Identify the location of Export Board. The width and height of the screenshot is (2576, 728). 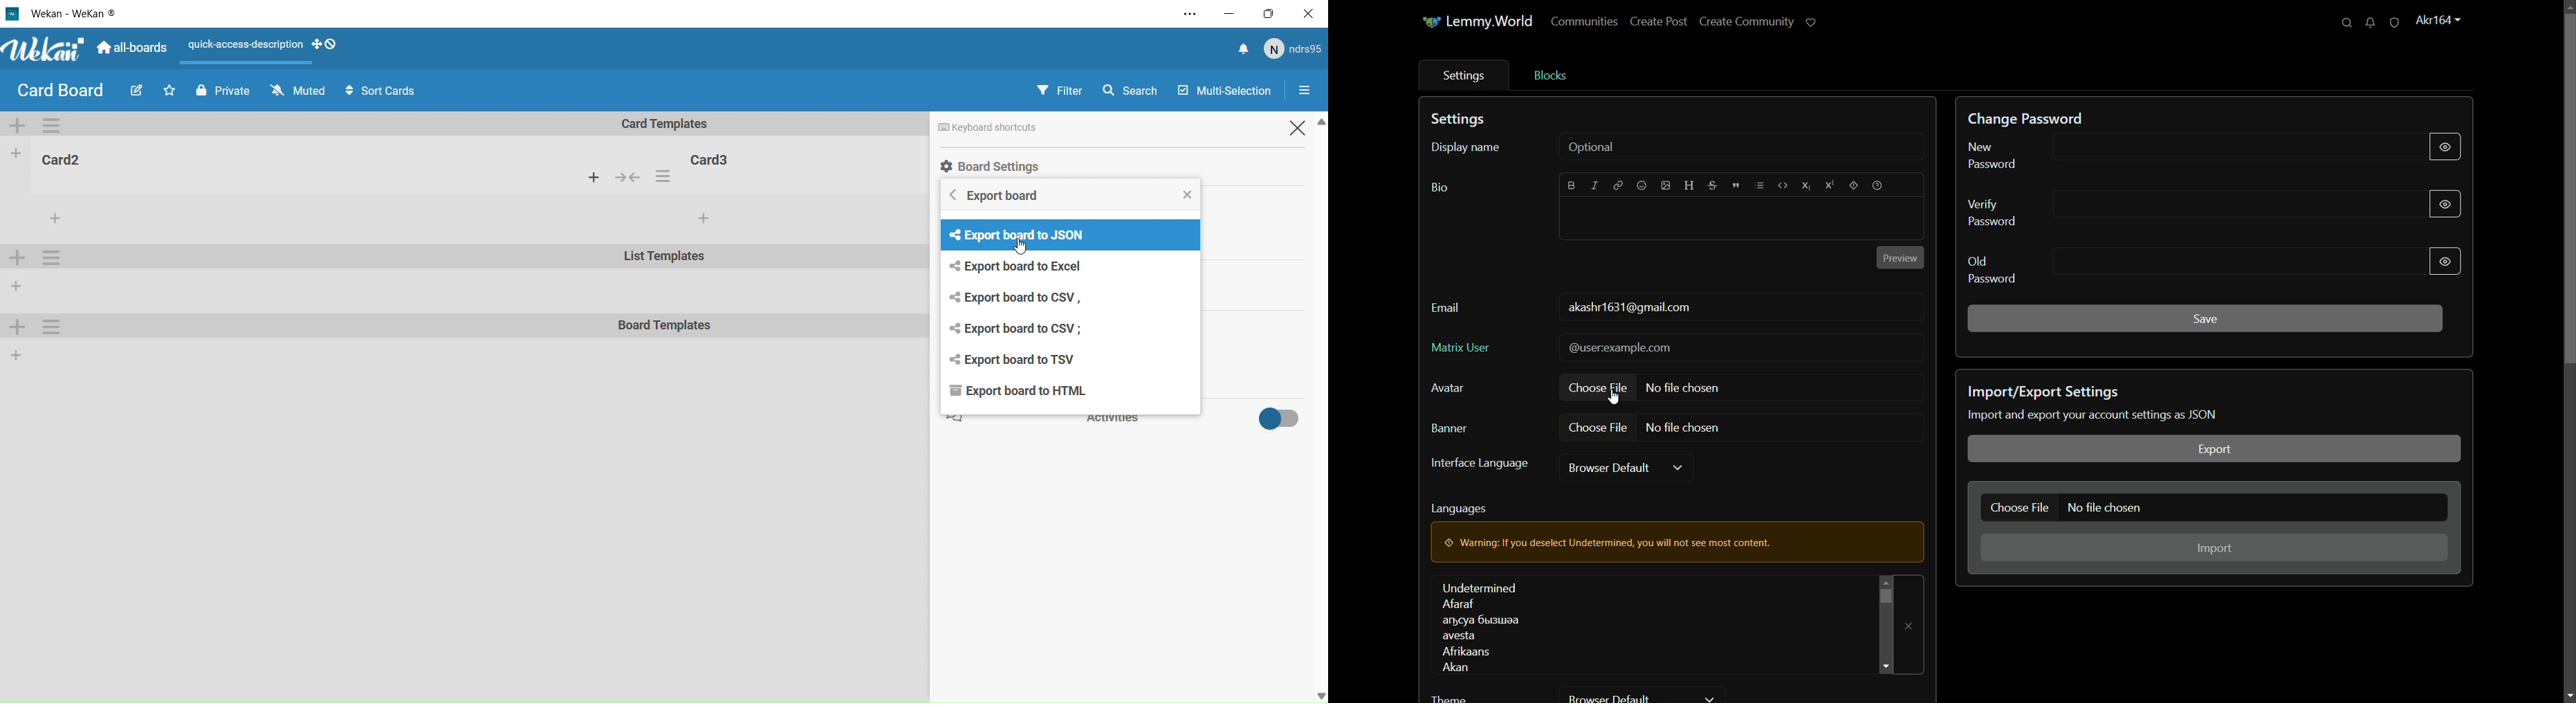
(1002, 199).